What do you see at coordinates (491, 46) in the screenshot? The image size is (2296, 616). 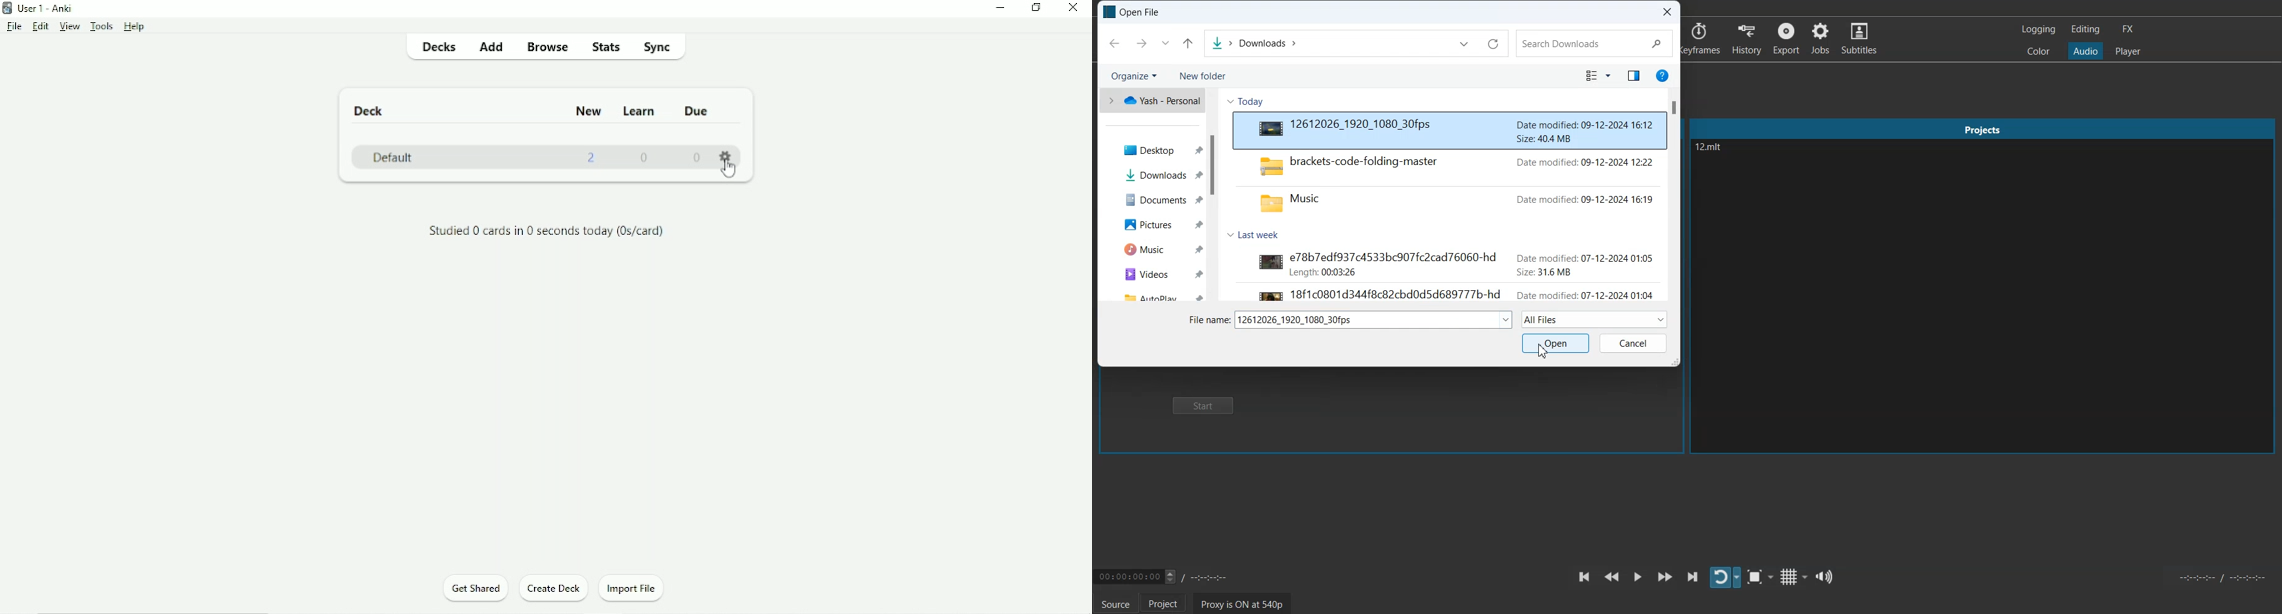 I see `Add` at bounding box center [491, 46].